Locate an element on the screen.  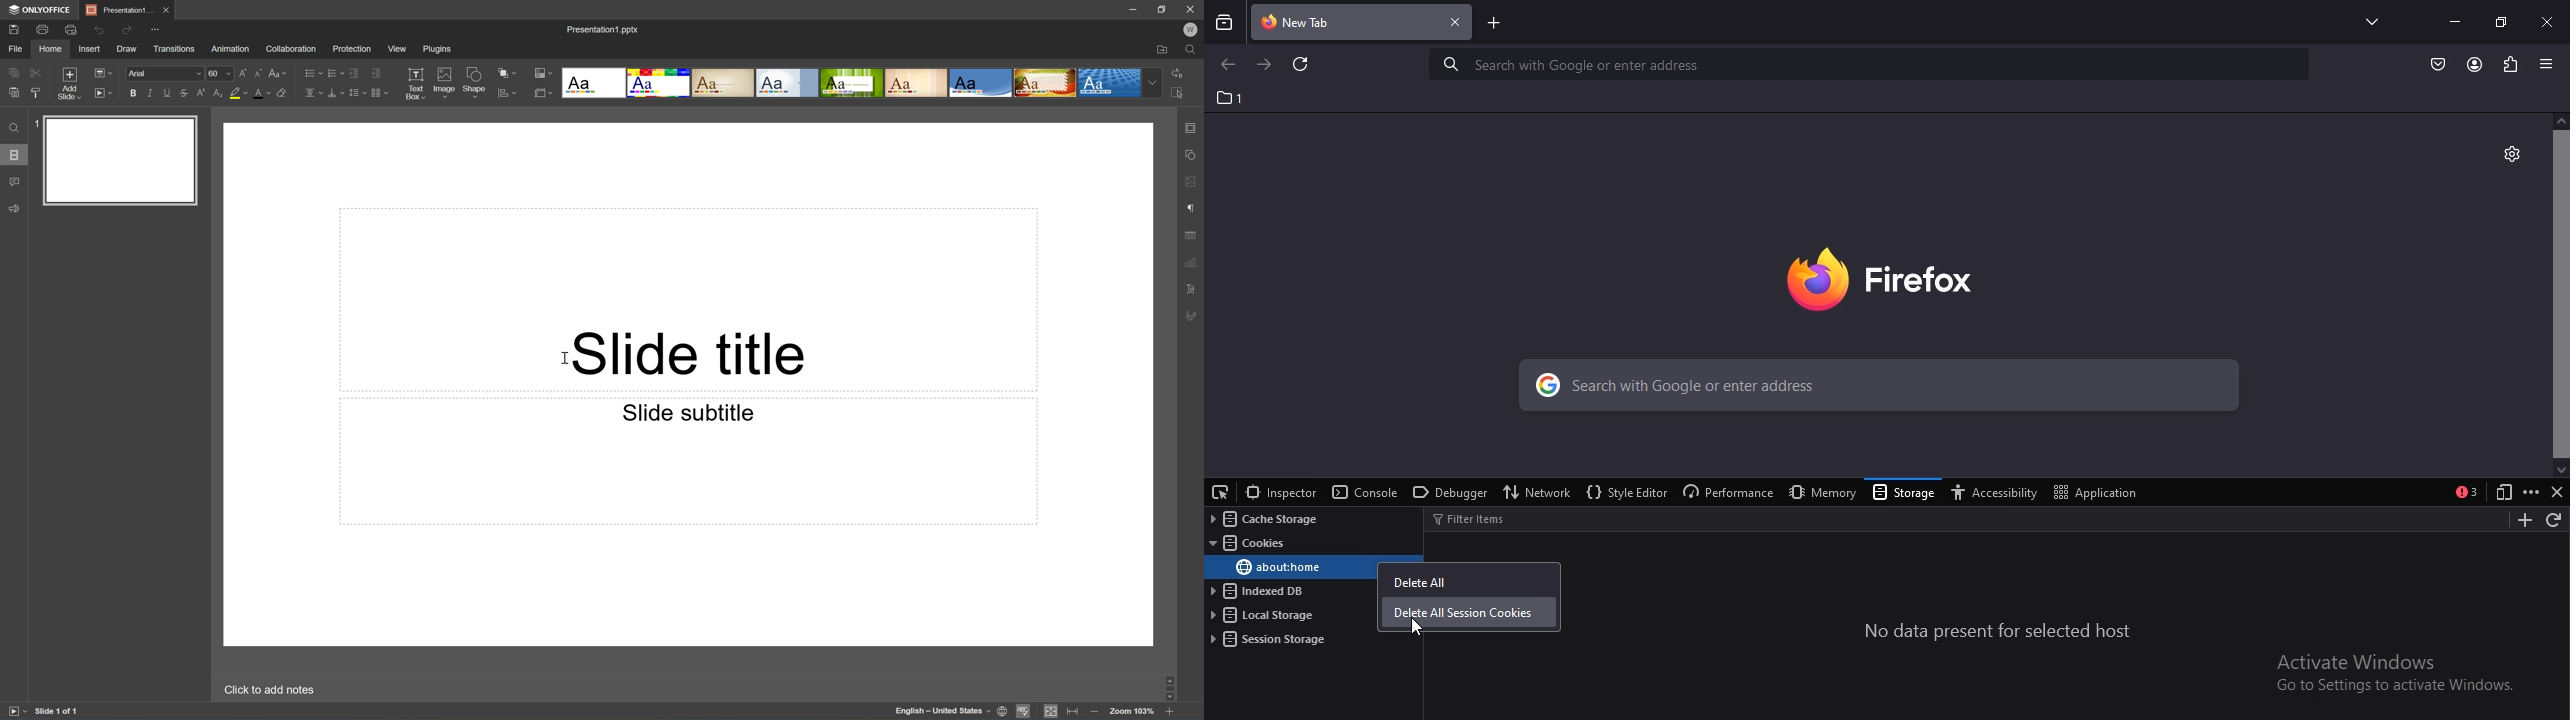
debugger is located at coordinates (1447, 494).